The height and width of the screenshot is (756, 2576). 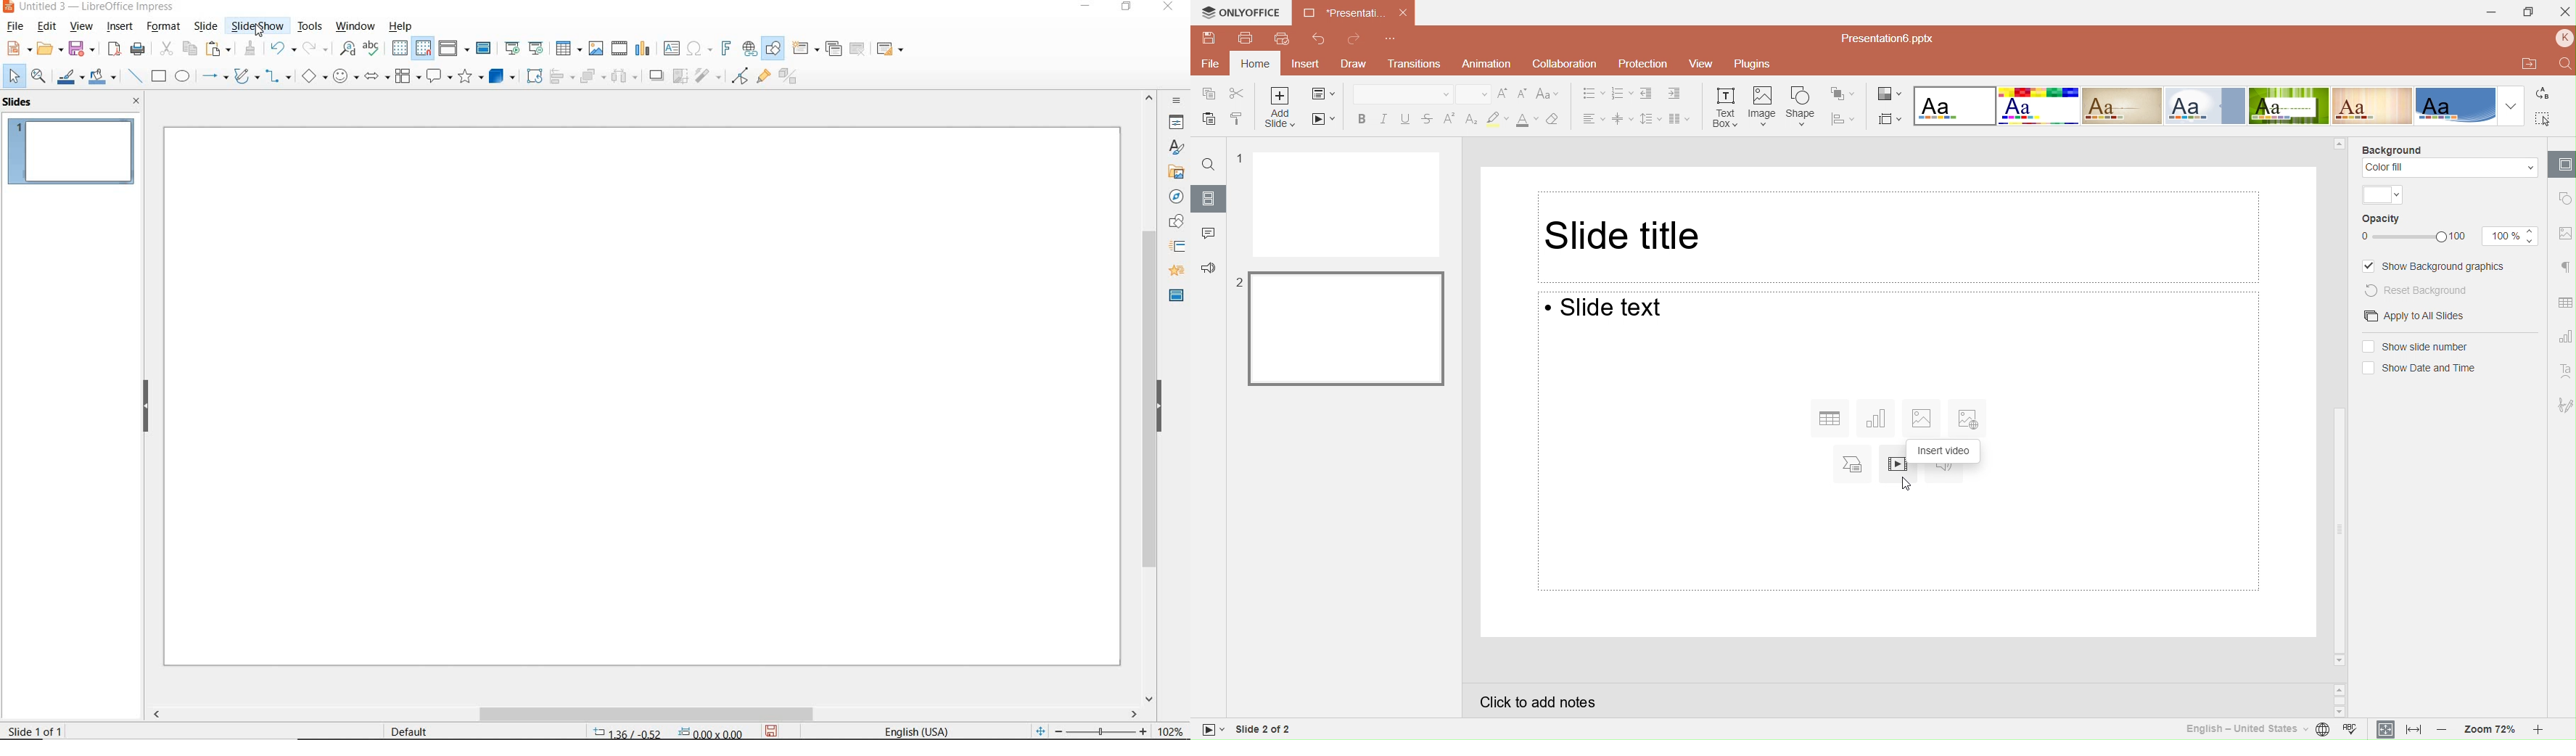 I want to click on DISPLAY GRID, so click(x=400, y=49).